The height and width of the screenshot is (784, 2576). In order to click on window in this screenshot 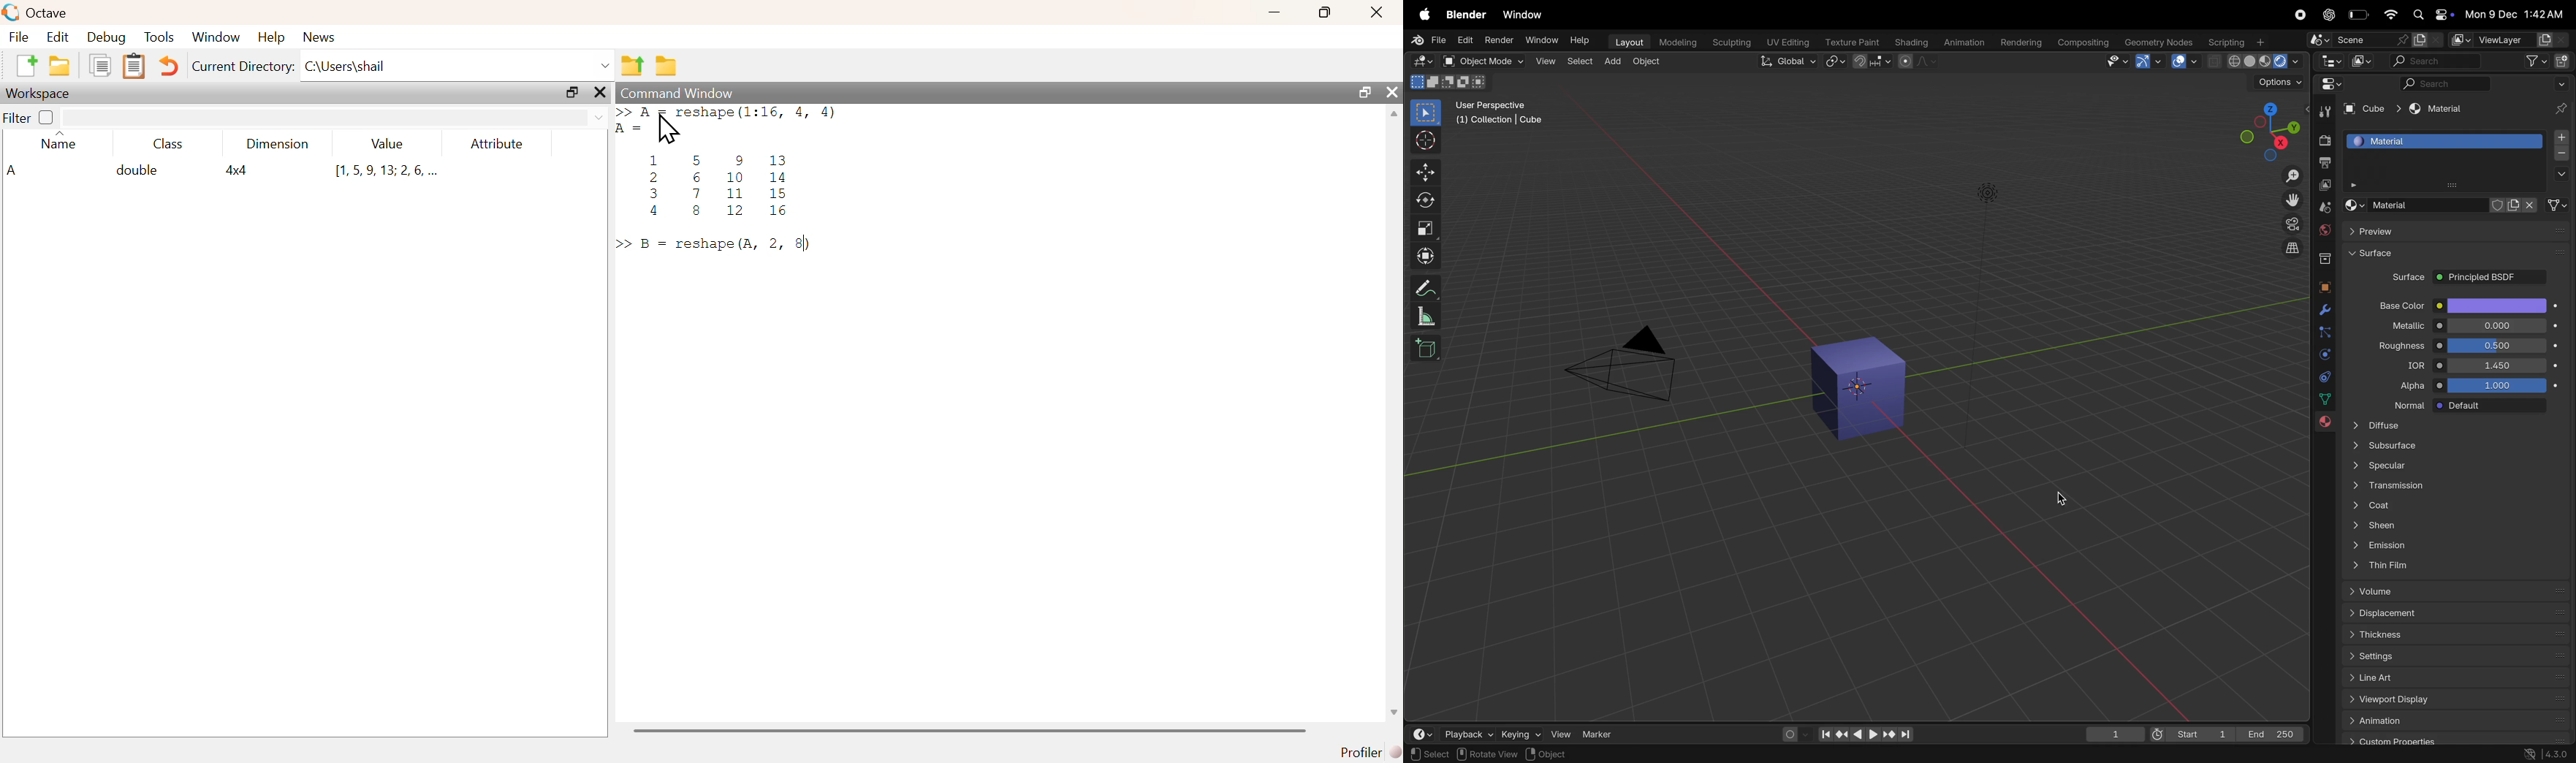, I will do `click(218, 37)`.